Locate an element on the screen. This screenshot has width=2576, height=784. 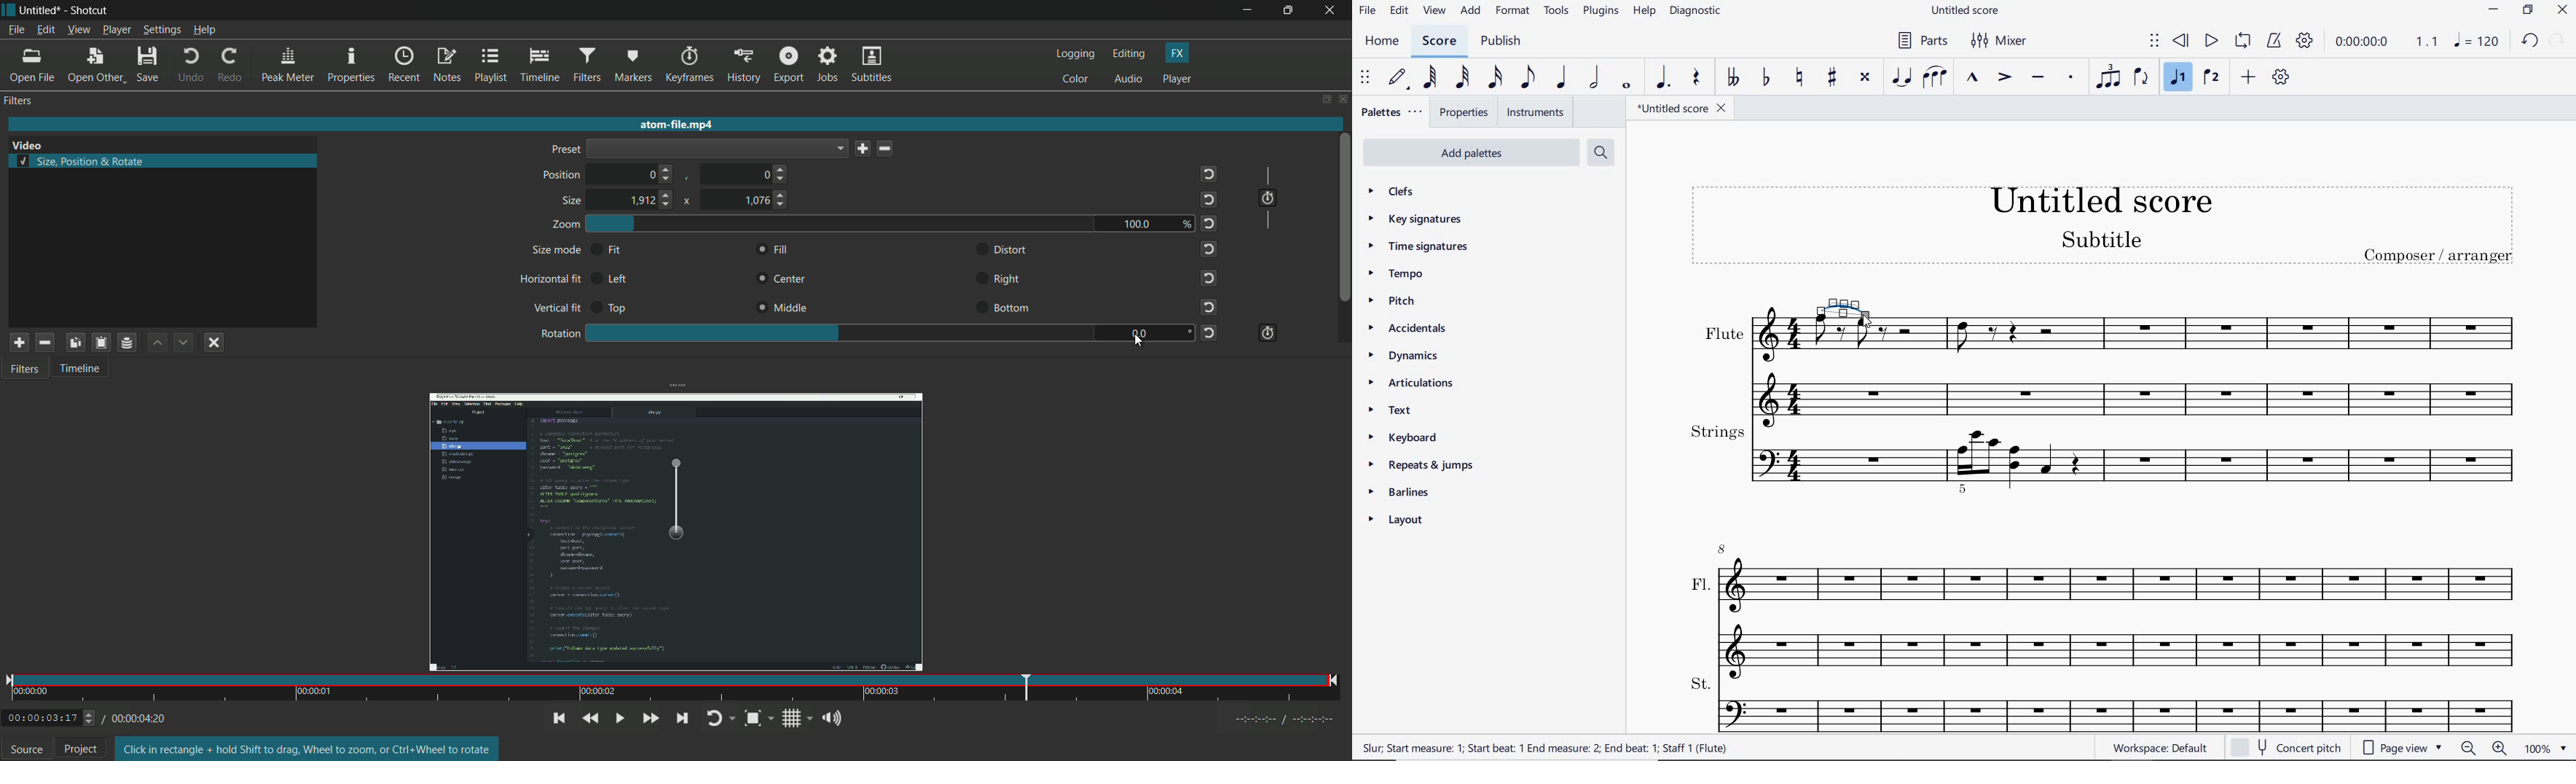
cursor is located at coordinates (1142, 345).